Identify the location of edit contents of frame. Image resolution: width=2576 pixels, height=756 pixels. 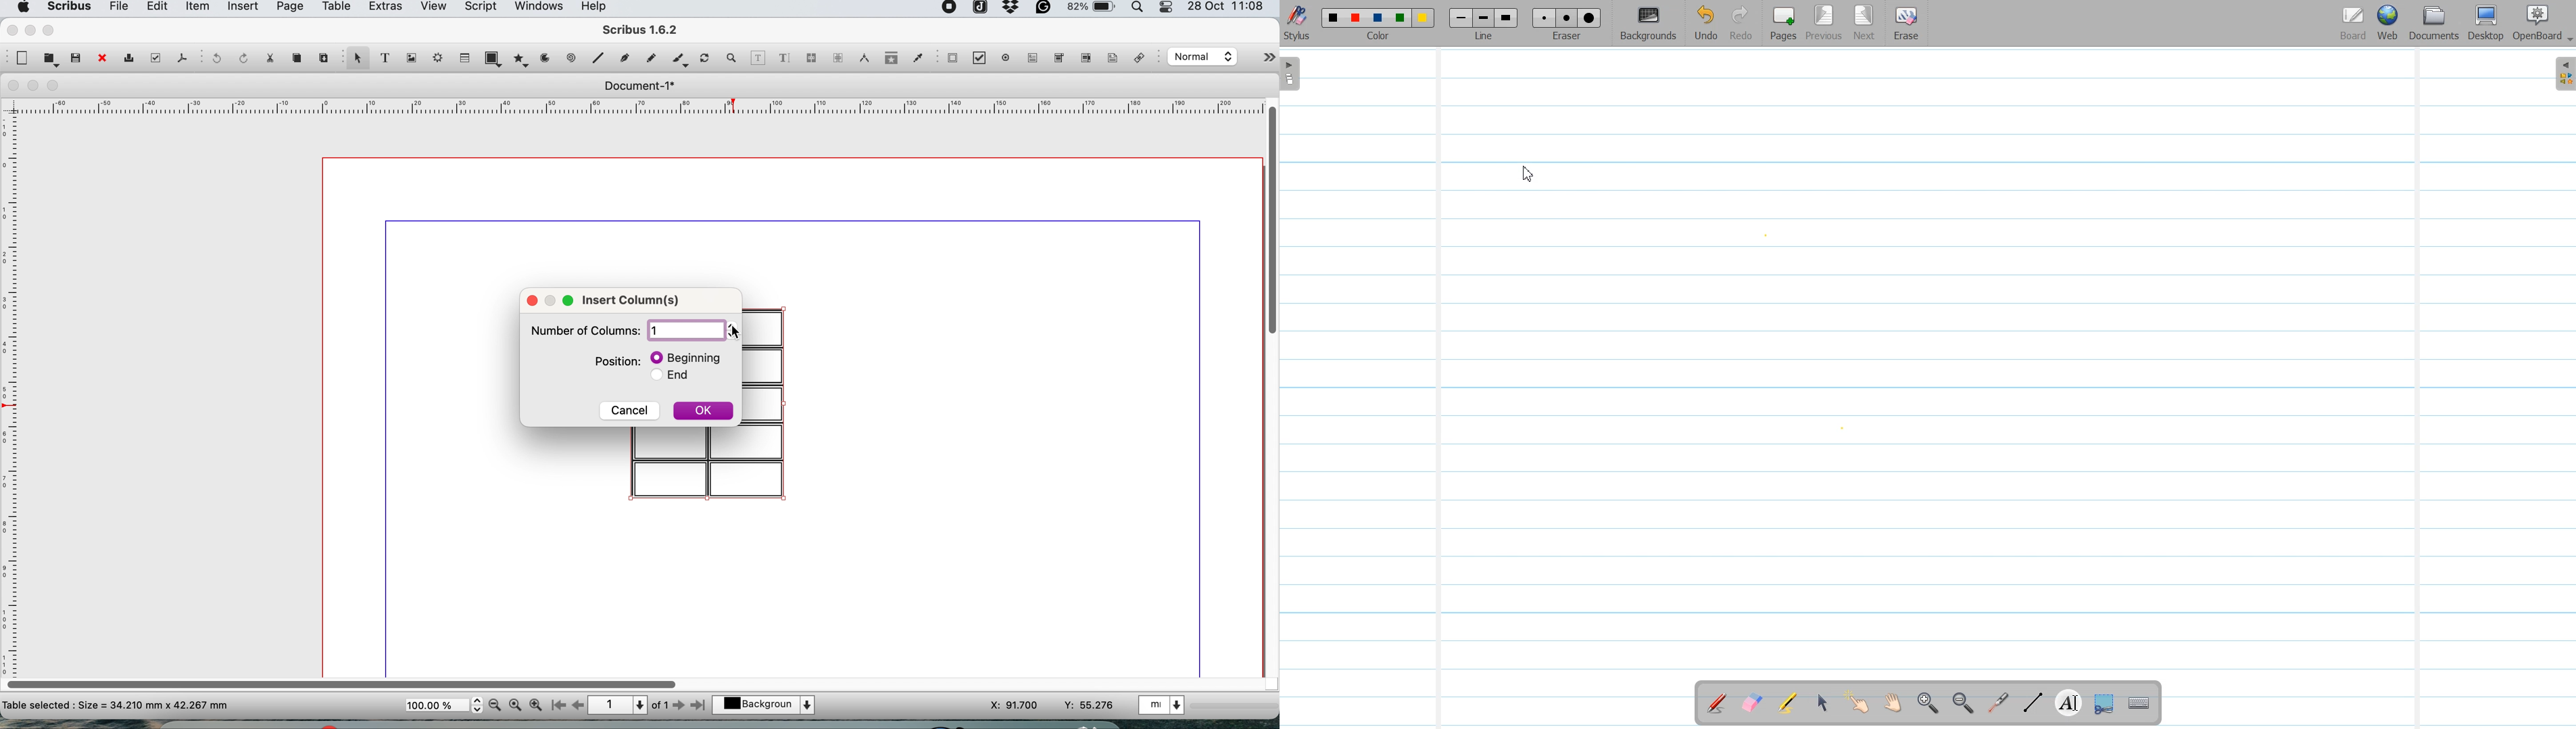
(758, 57).